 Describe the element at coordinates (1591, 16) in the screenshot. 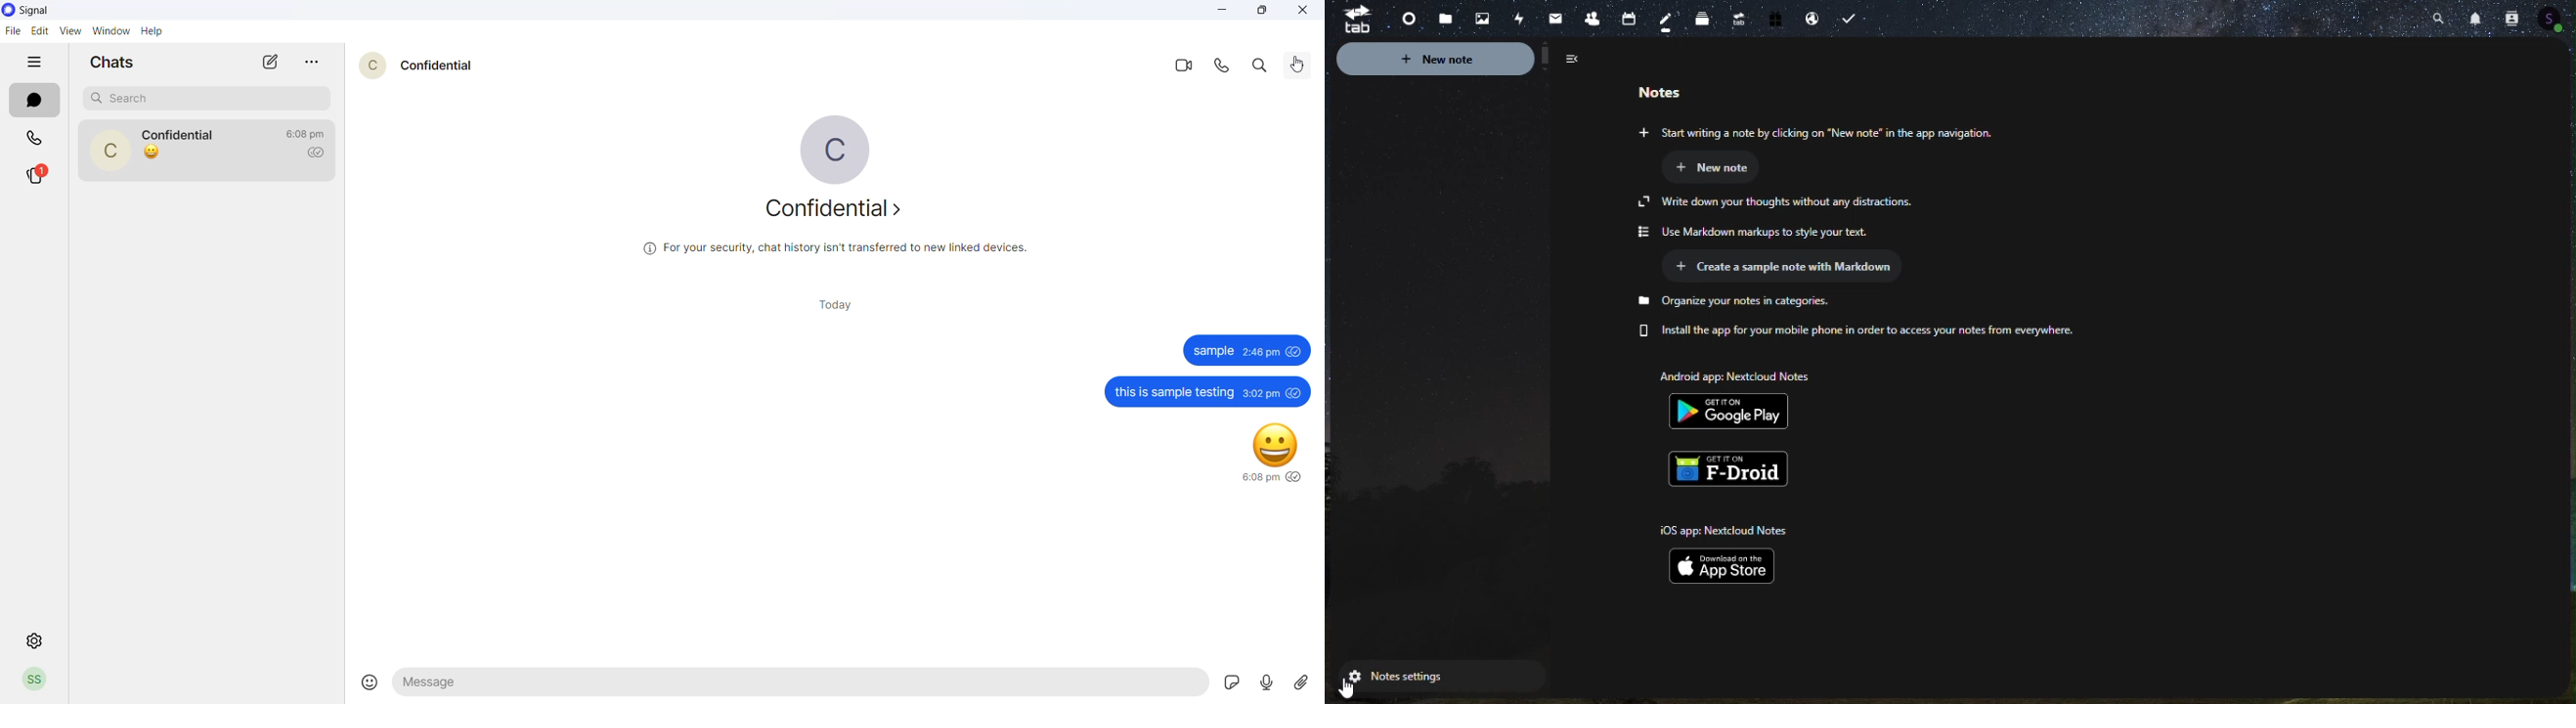

I see `Contacts` at that location.